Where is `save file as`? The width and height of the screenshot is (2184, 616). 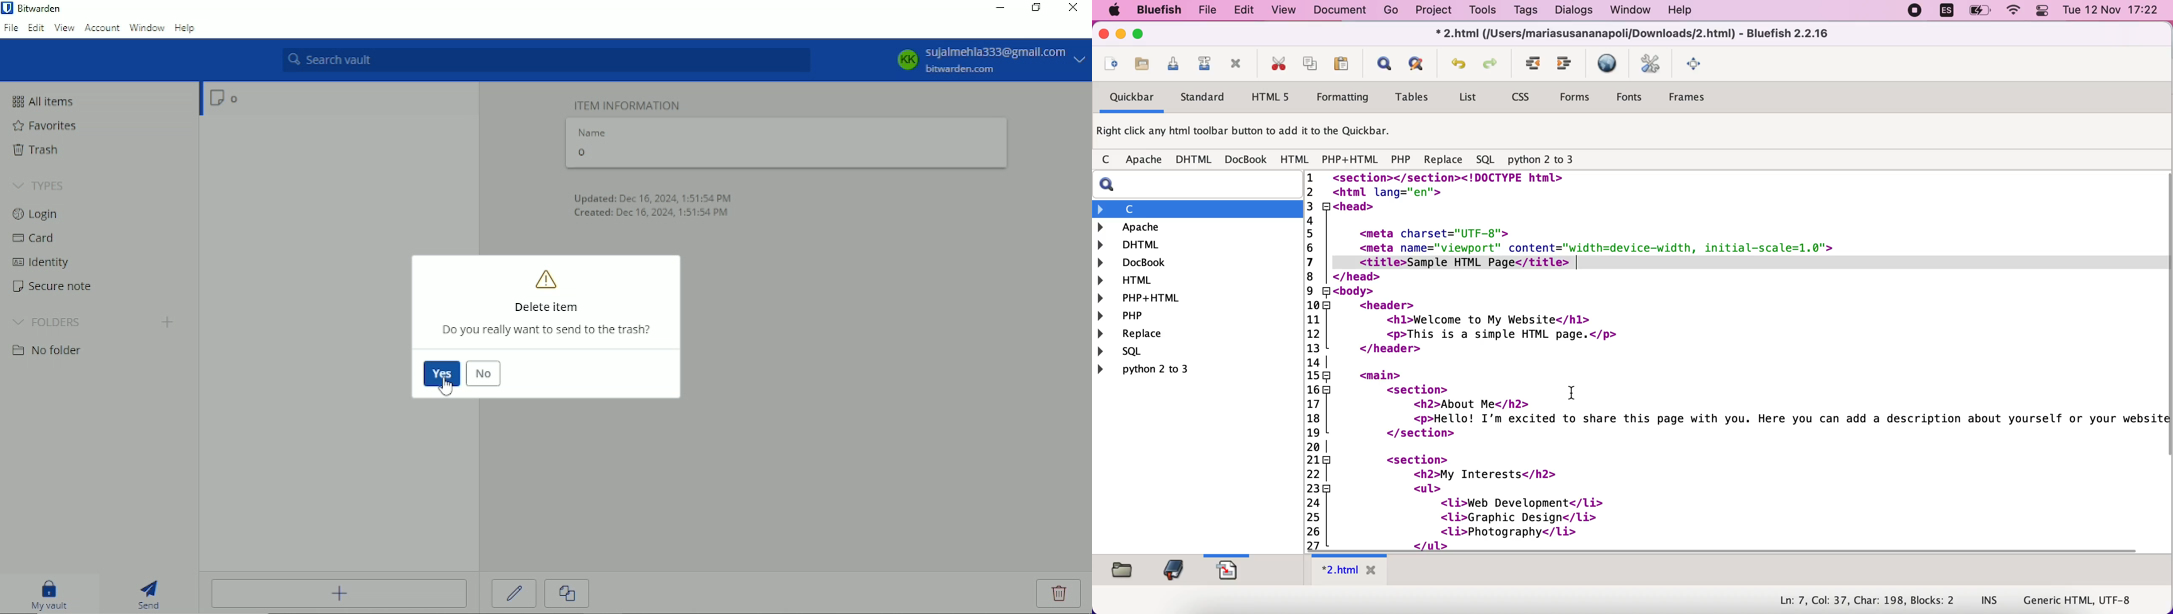 save file as is located at coordinates (1206, 64).